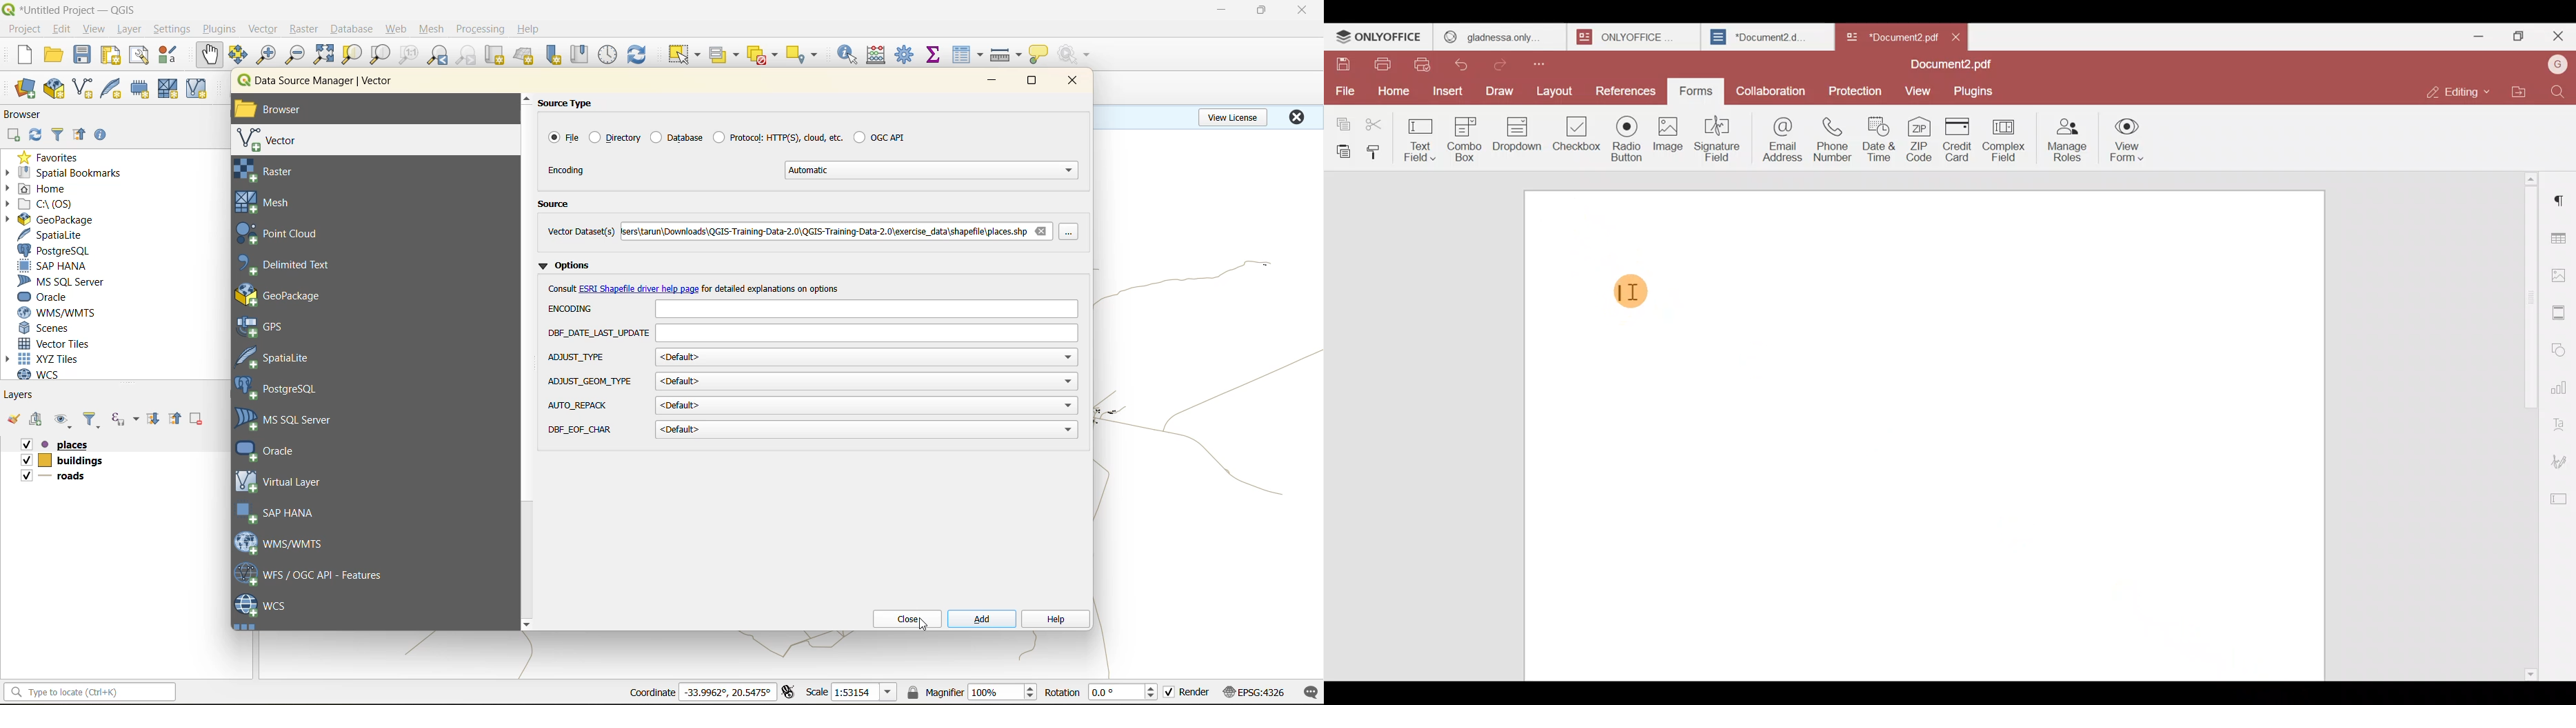  Describe the element at coordinates (2525, 93) in the screenshot. I see `Open file location` at that location.